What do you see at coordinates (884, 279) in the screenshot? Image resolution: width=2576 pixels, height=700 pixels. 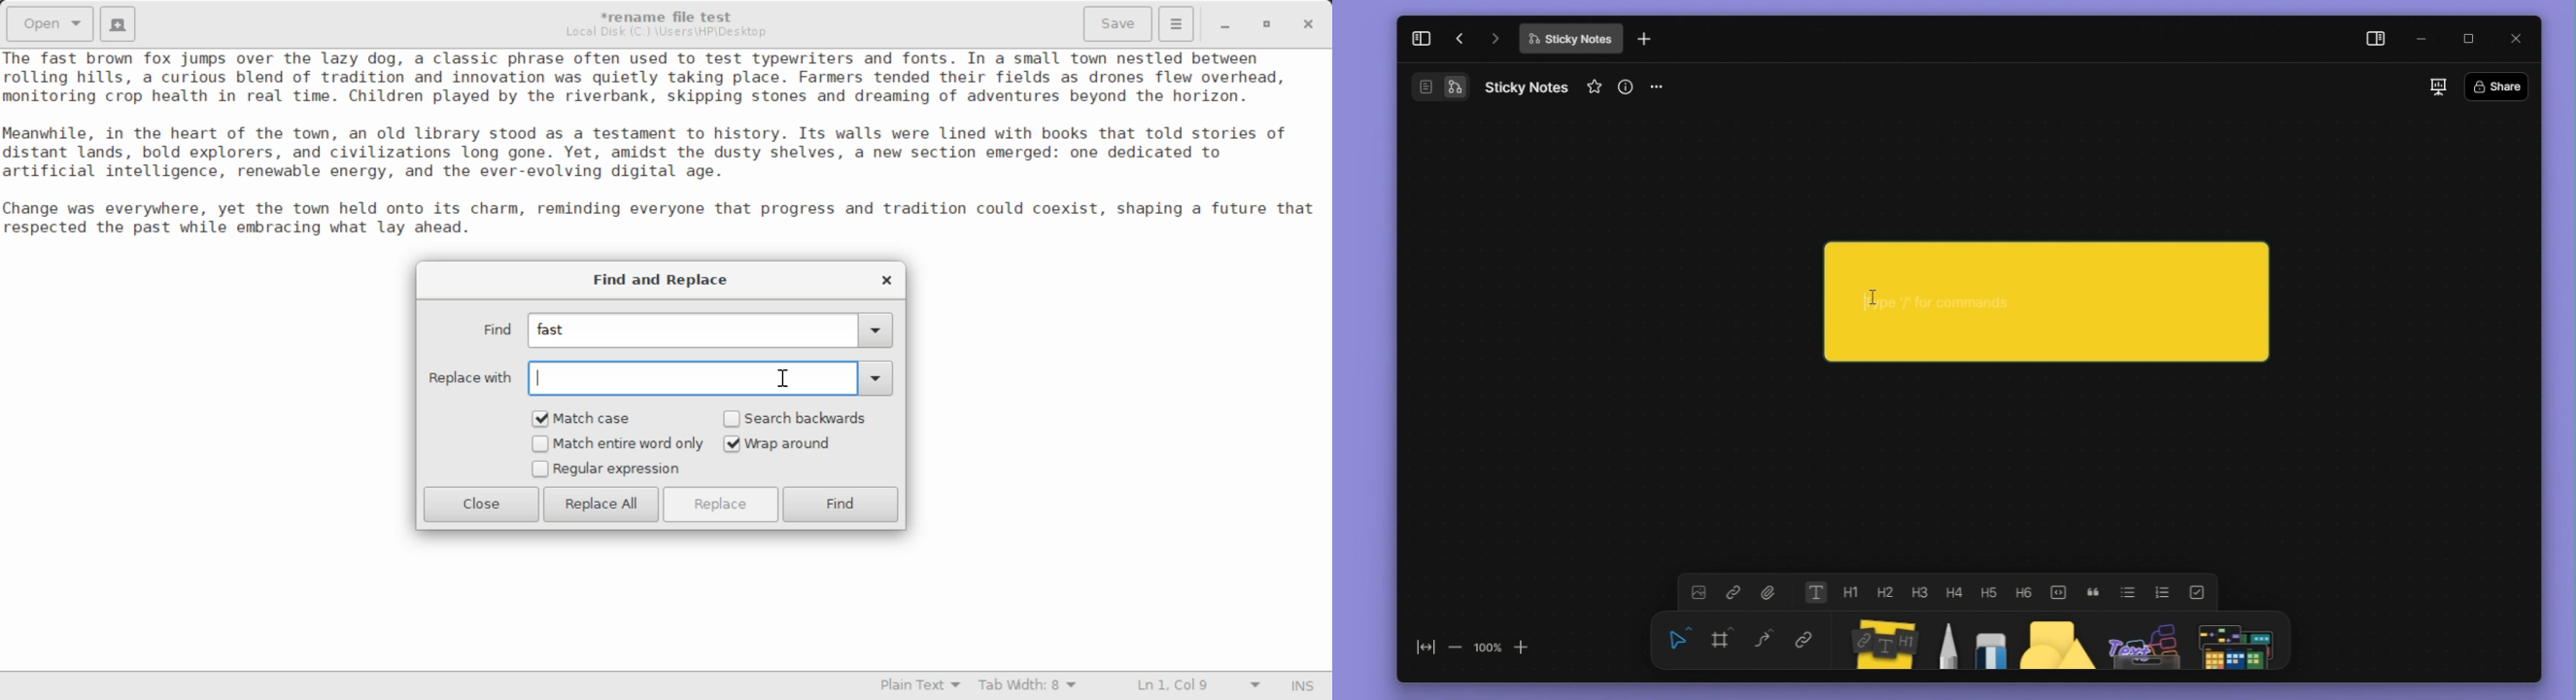 I see `Close Window` at bounding box center [884, 279].